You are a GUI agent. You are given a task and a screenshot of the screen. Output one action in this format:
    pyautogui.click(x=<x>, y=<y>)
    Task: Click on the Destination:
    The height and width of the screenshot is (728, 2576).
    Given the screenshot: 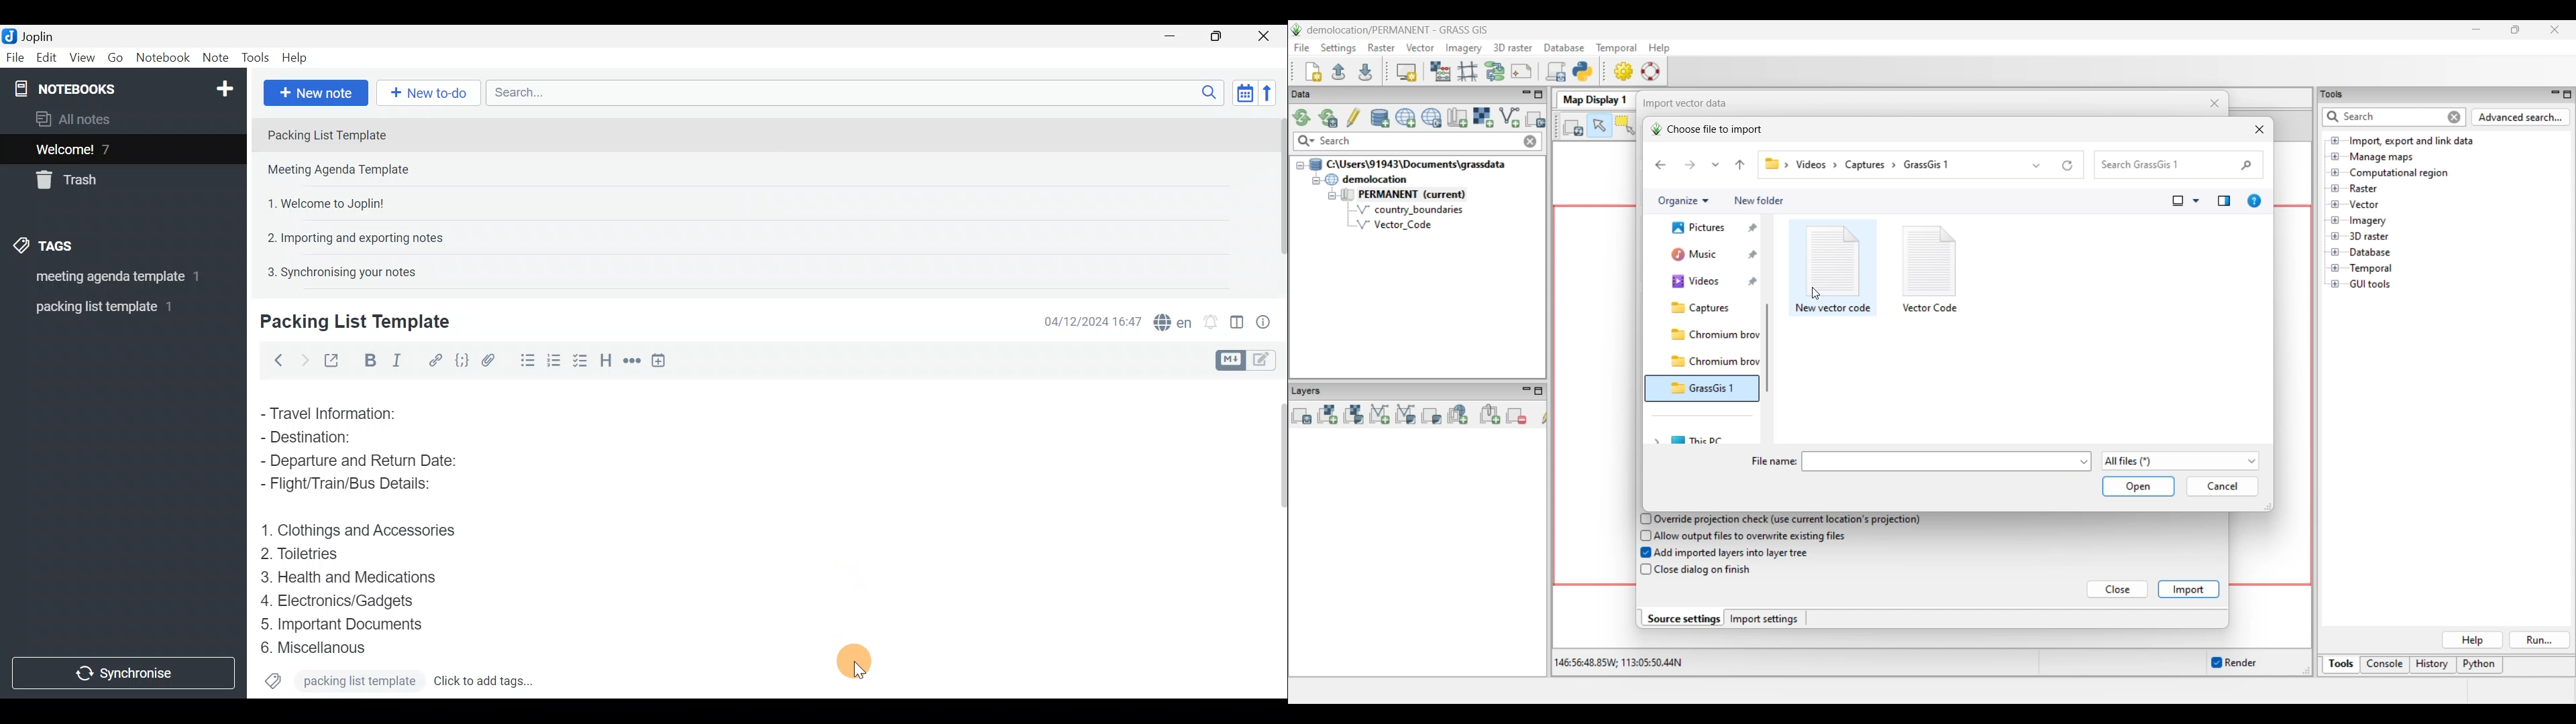 What is the action you would take?
    pyautogui.click(x=334, y=437)
    